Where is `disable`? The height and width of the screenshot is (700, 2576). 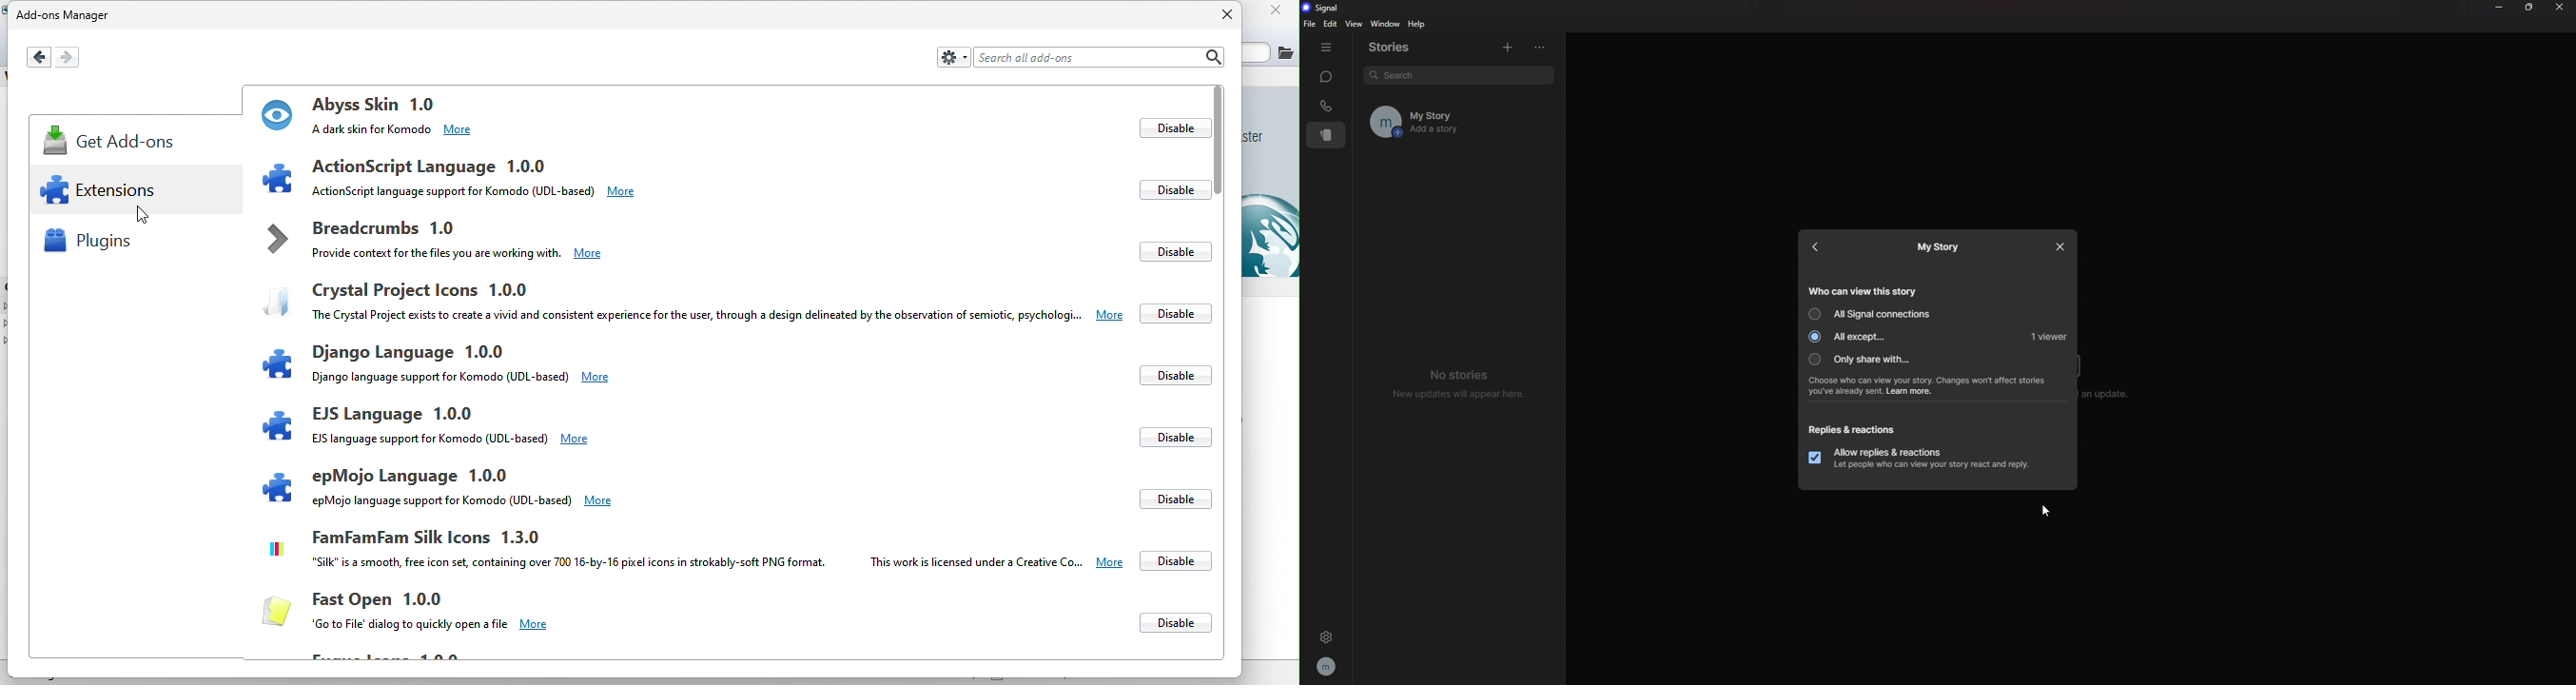 disable is located at coordinates (1173, 190).